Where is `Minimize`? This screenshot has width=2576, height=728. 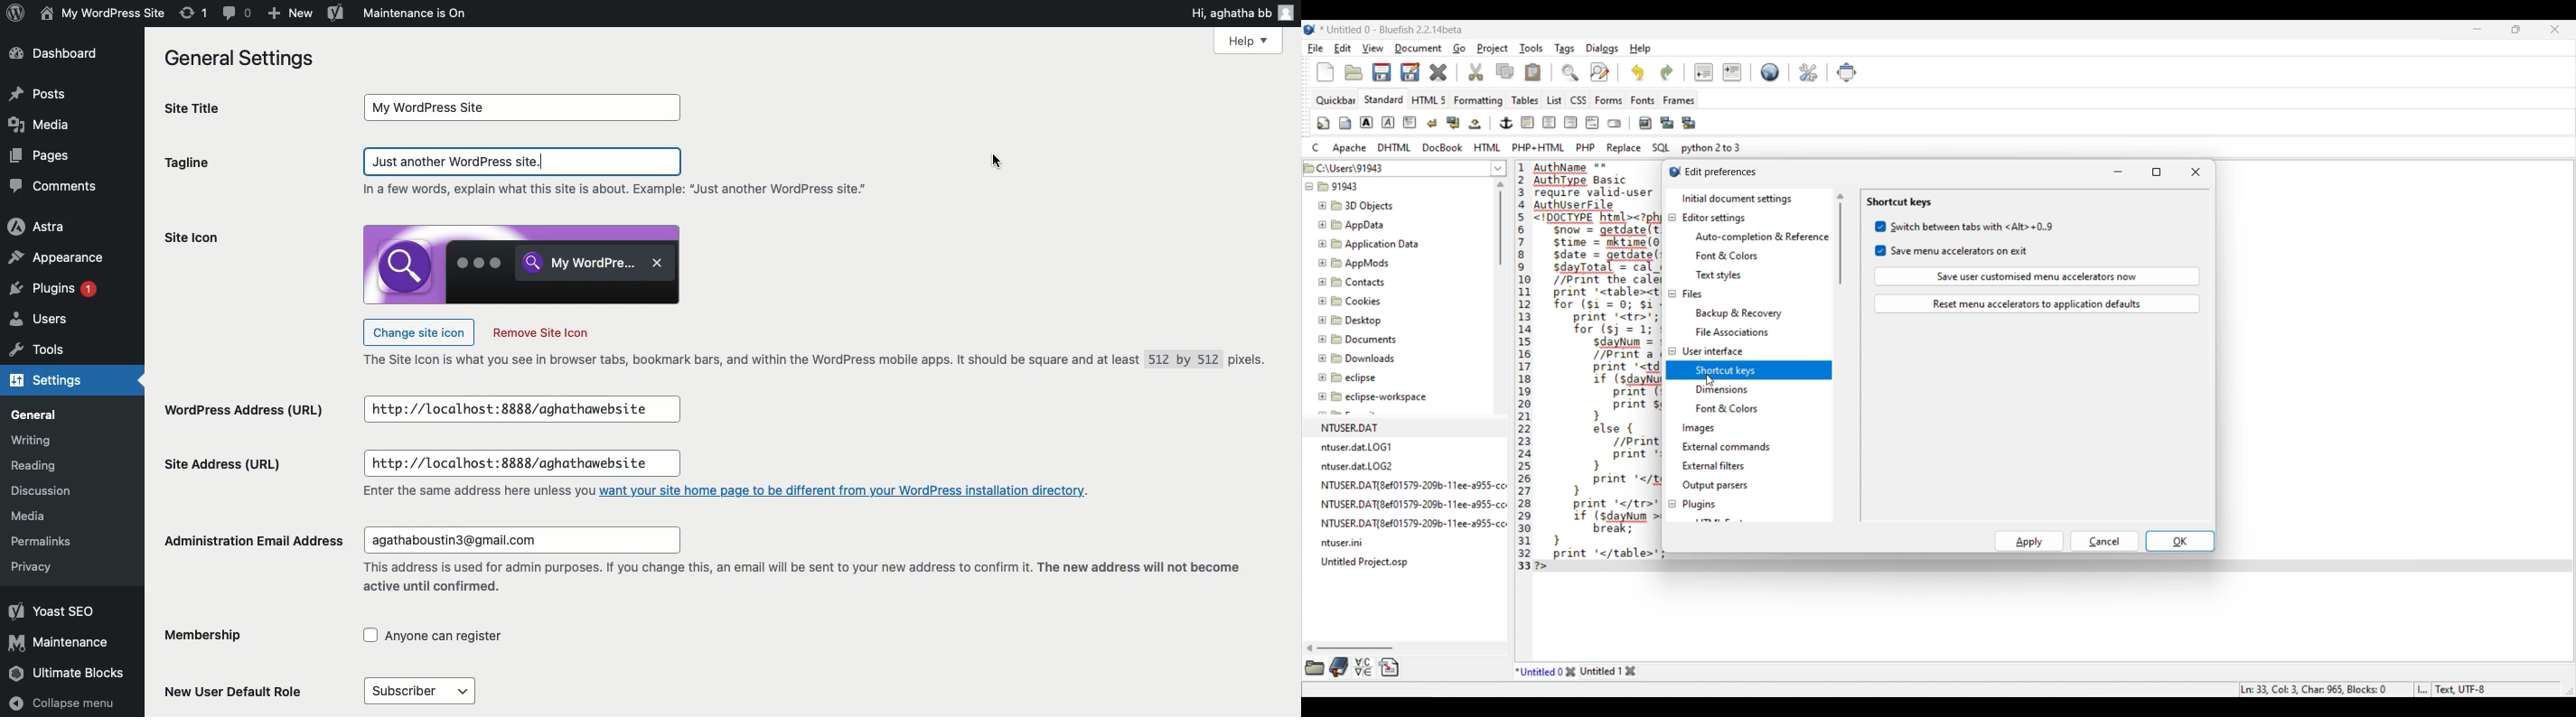 Minimize is located at coordinates (2478, 29).